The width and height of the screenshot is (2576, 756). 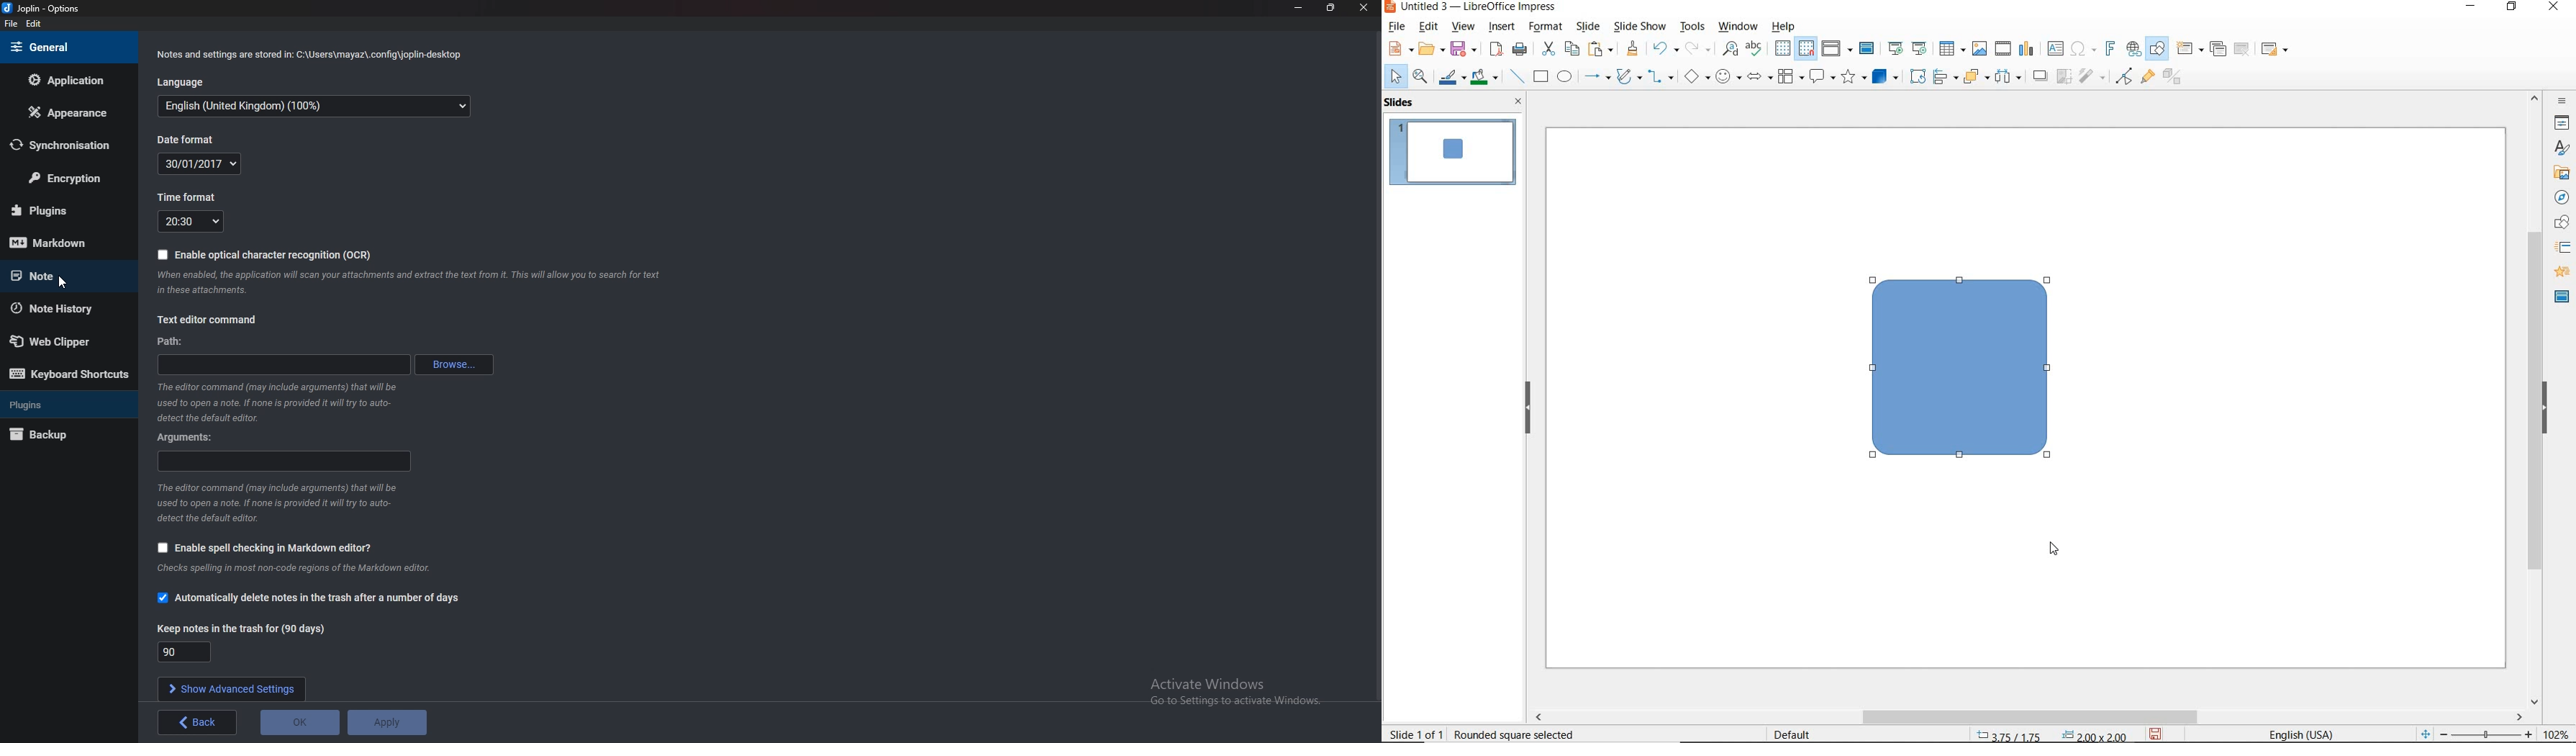 What do you see at coordinates (1628, 78) in the screenshot?
I see `curves and polygons` at bounding box center [1628, 78].